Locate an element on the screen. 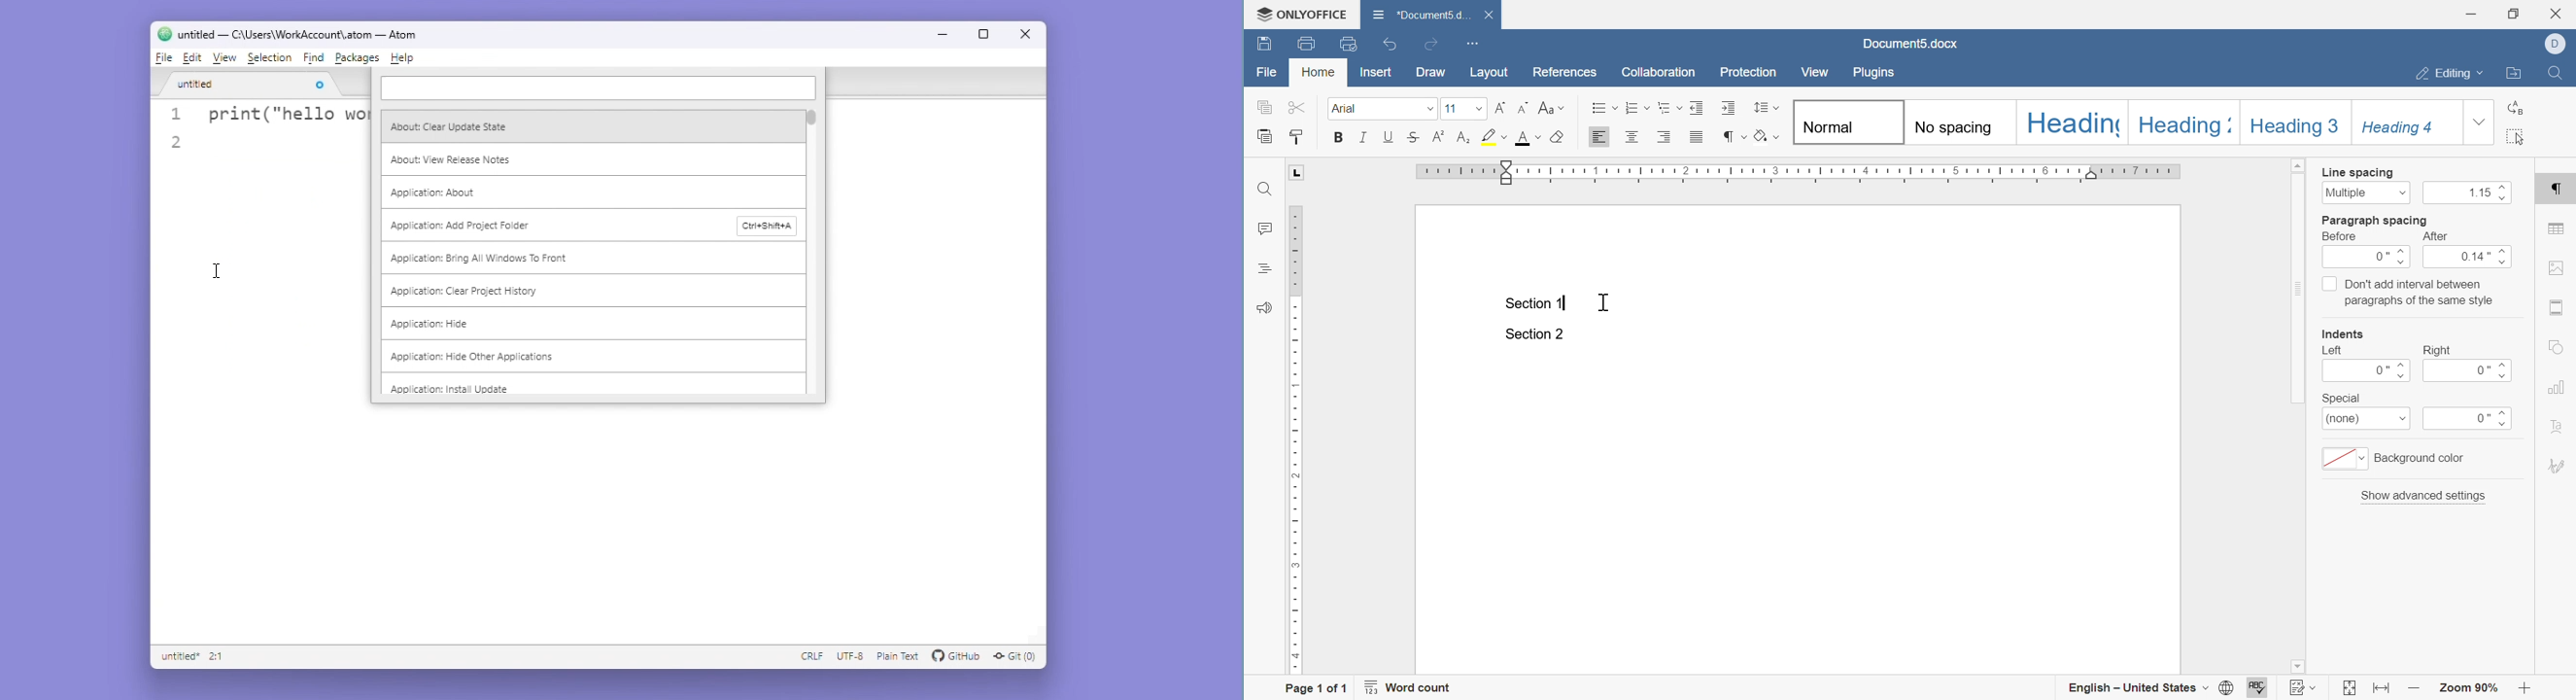  table settings is located at coordinates (2558, 228).